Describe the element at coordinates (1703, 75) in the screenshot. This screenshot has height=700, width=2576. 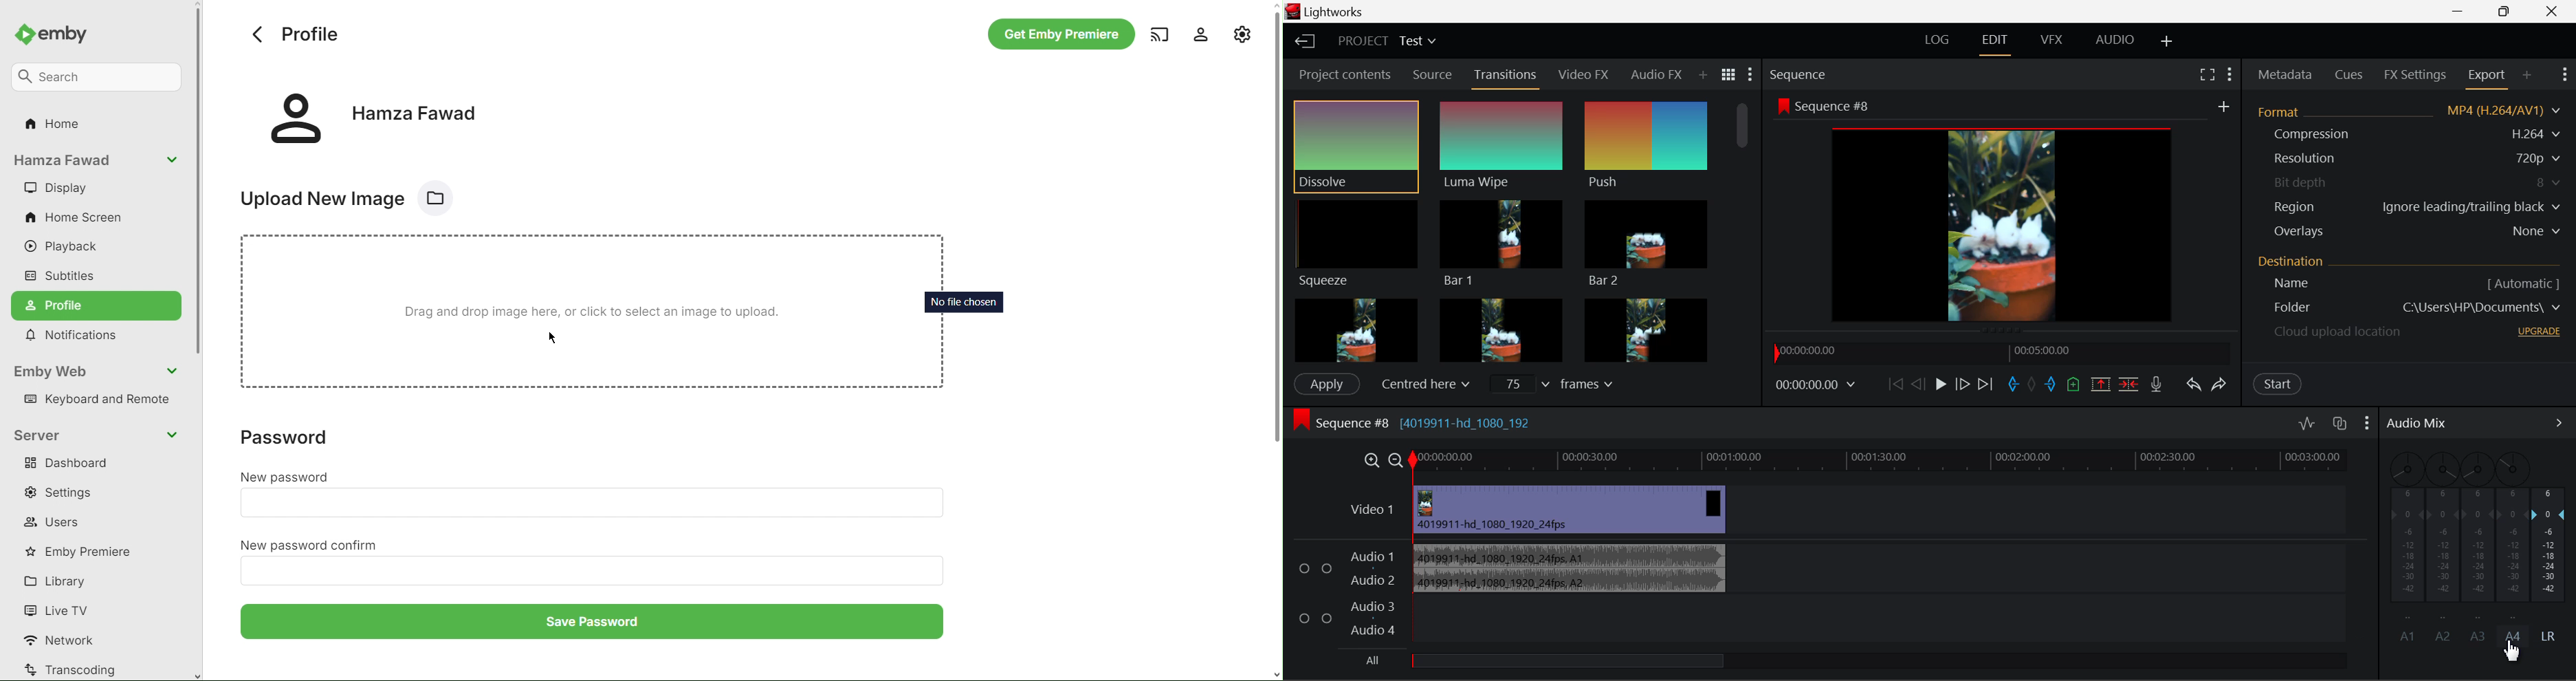
I see `Add Panel` at that location.